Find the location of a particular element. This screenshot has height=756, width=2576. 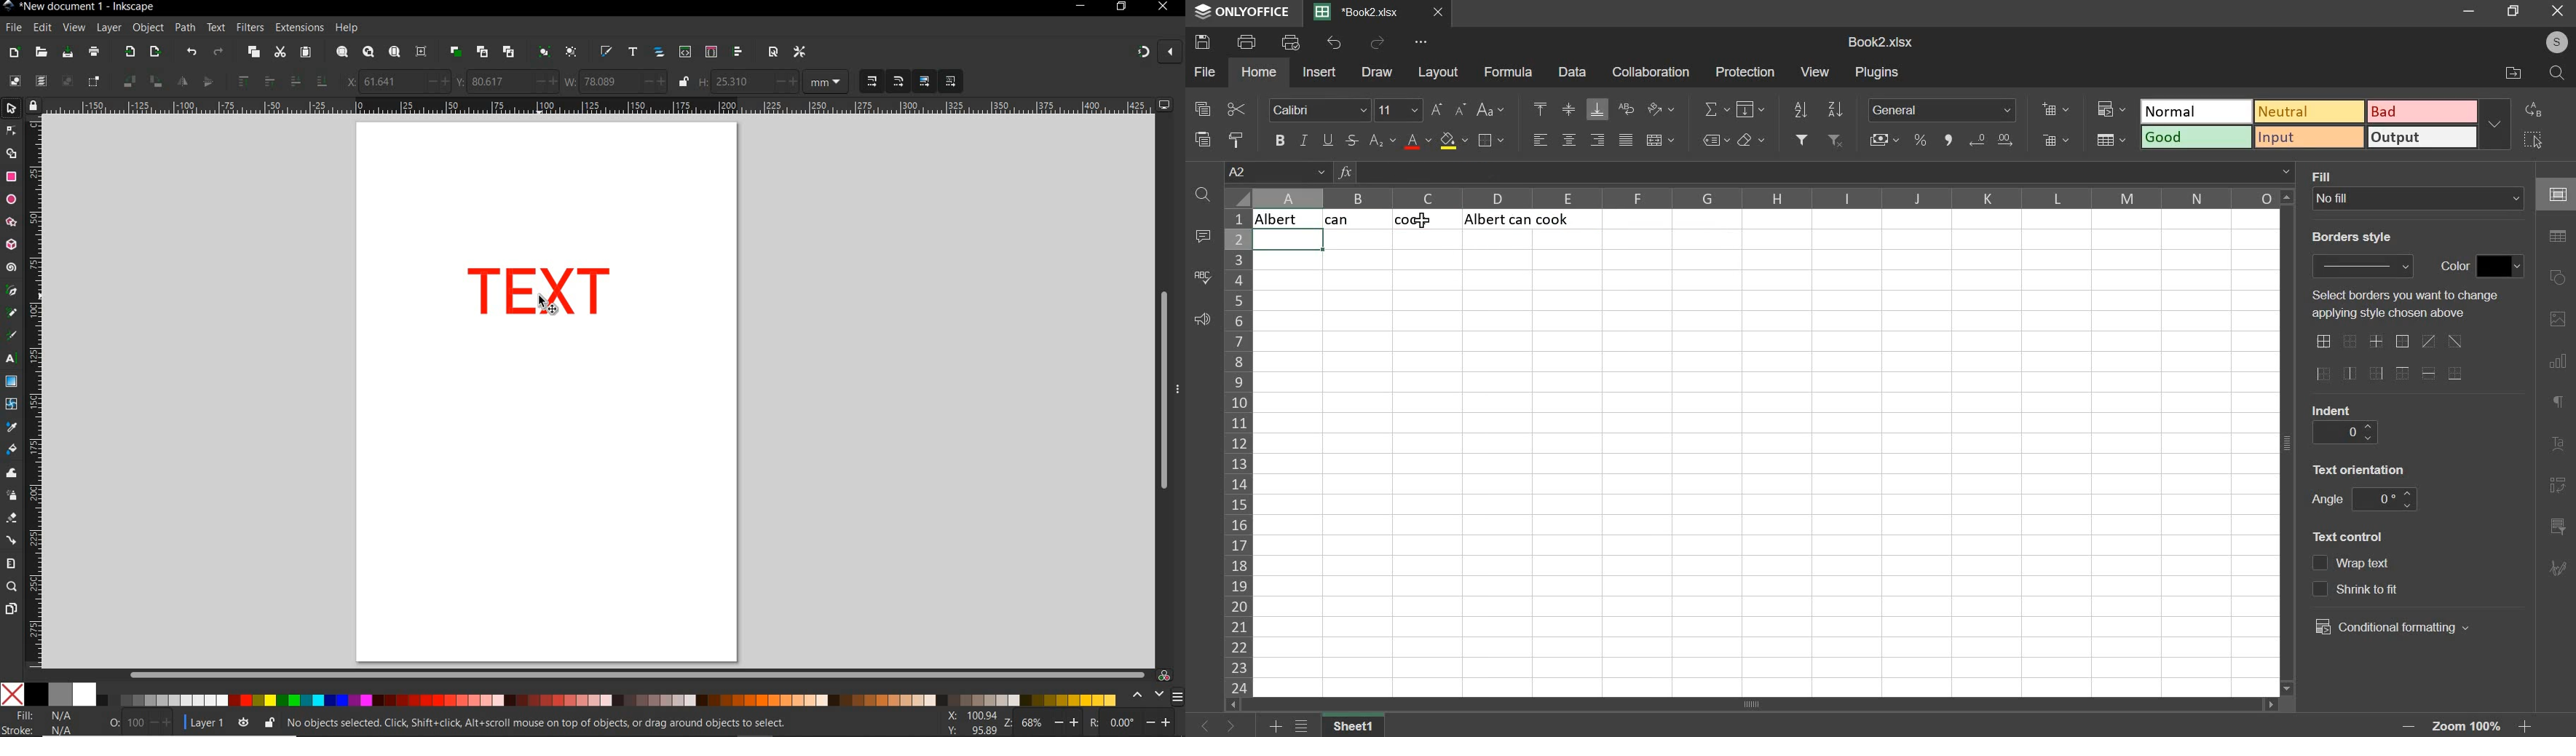

open text is located at coordinates (633, 53).